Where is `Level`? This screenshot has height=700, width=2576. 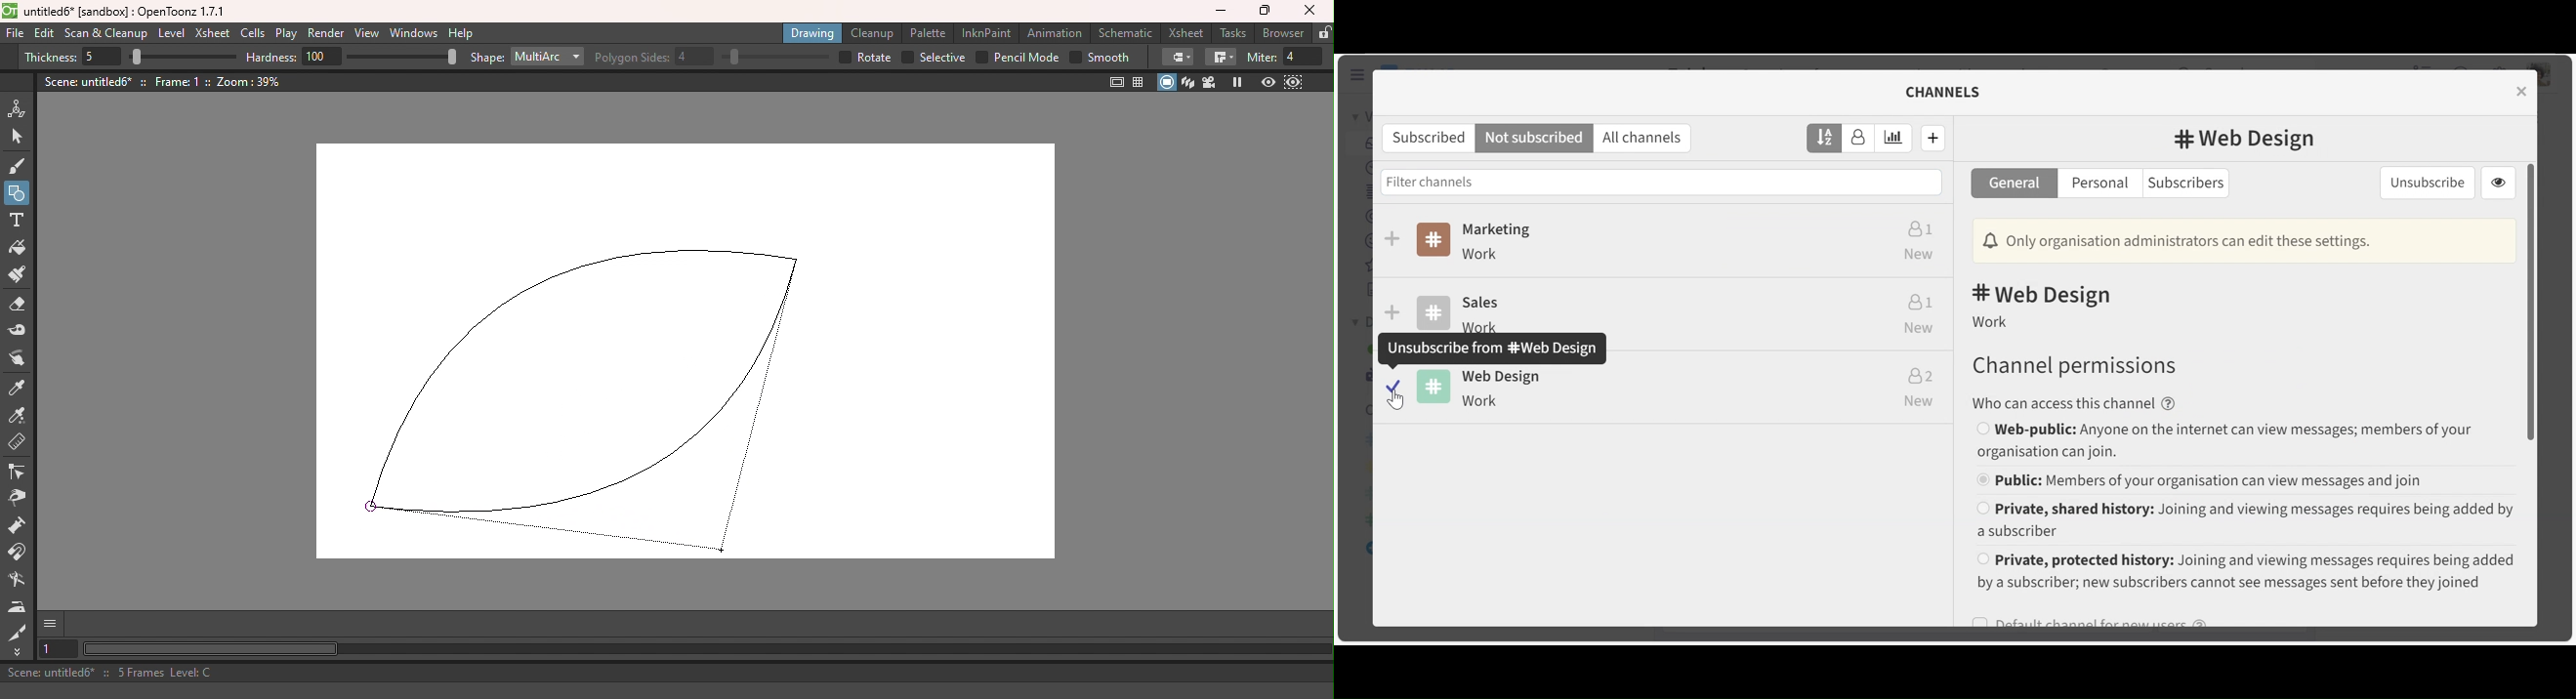 Level is located at coordinates (171, 33).